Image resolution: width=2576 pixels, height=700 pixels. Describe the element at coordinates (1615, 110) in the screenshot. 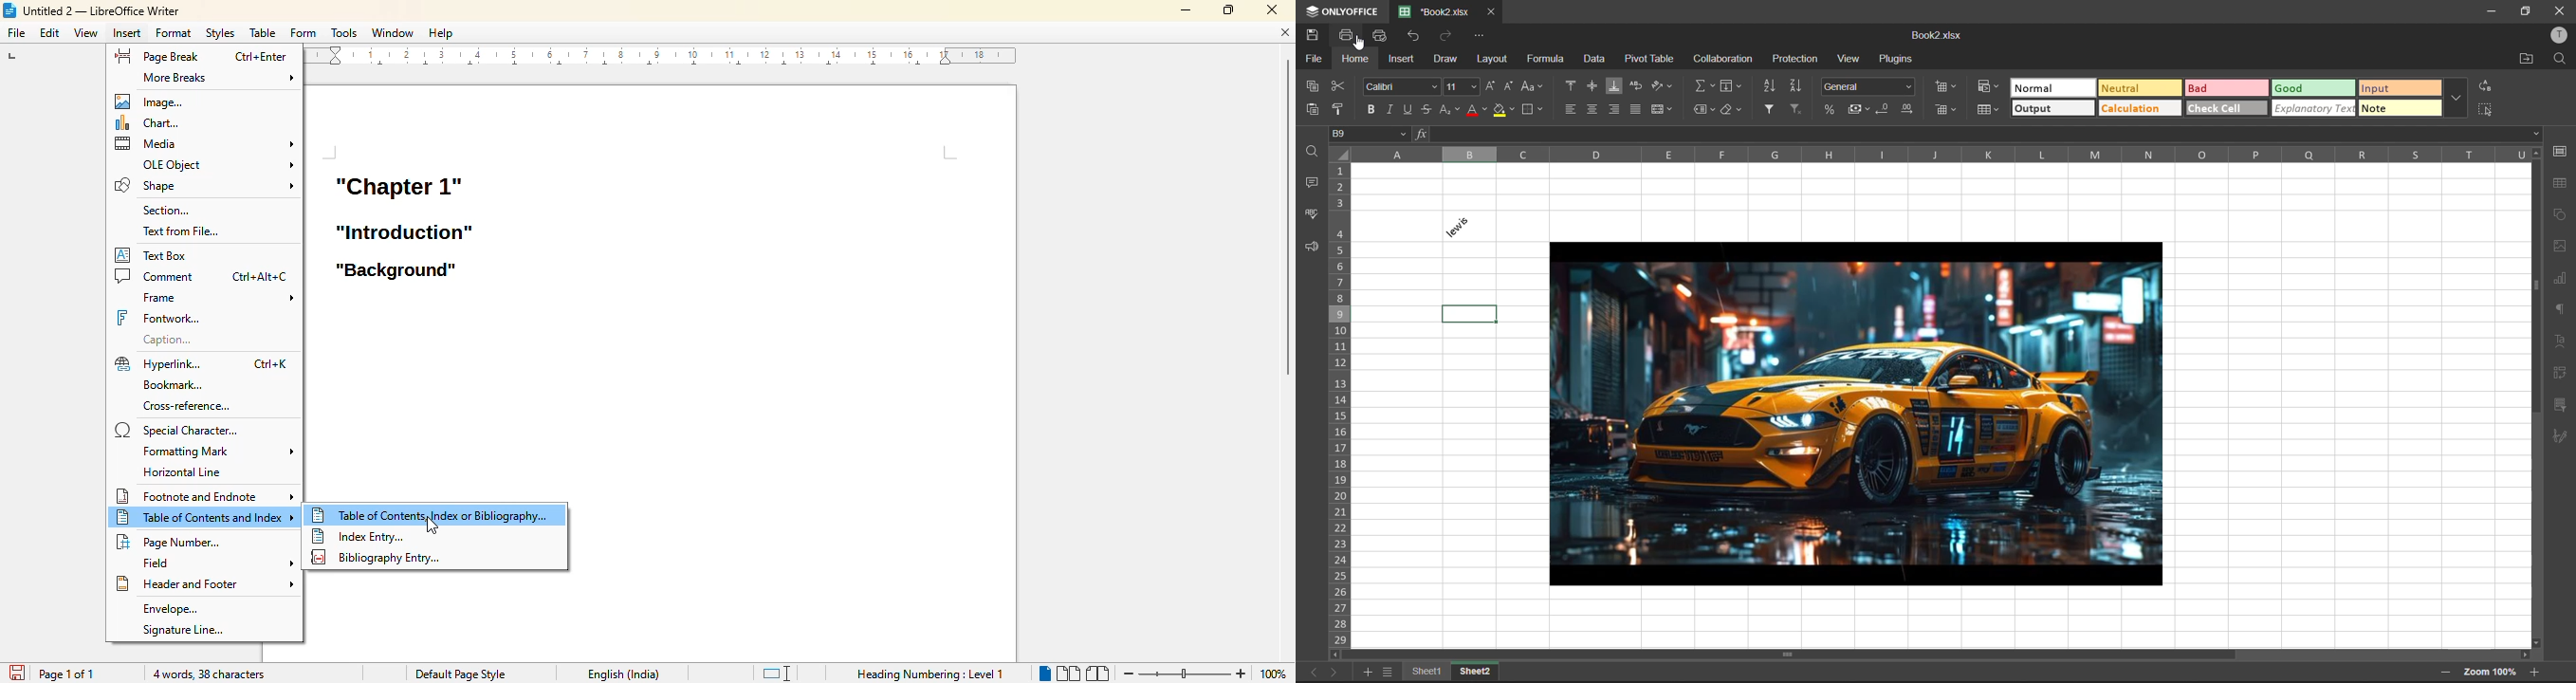

I see `align right` at that location.